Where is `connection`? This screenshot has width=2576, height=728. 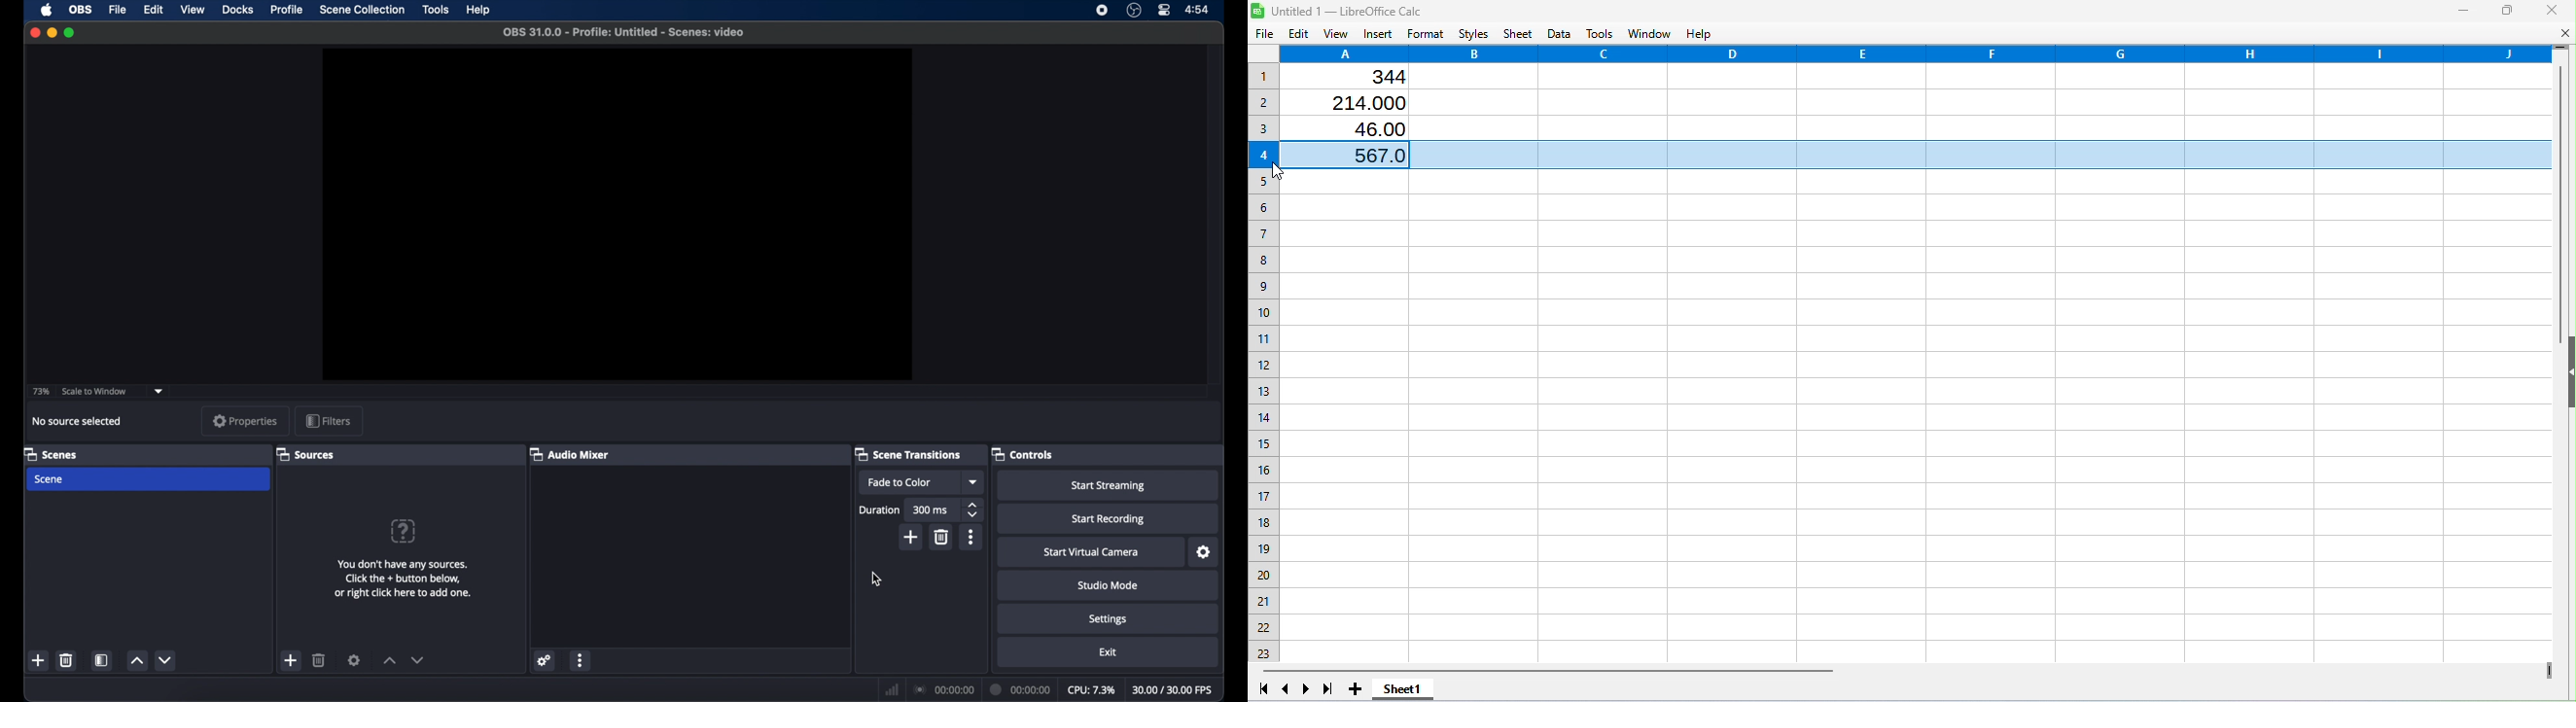
connection is located at coordinates (943, 690).